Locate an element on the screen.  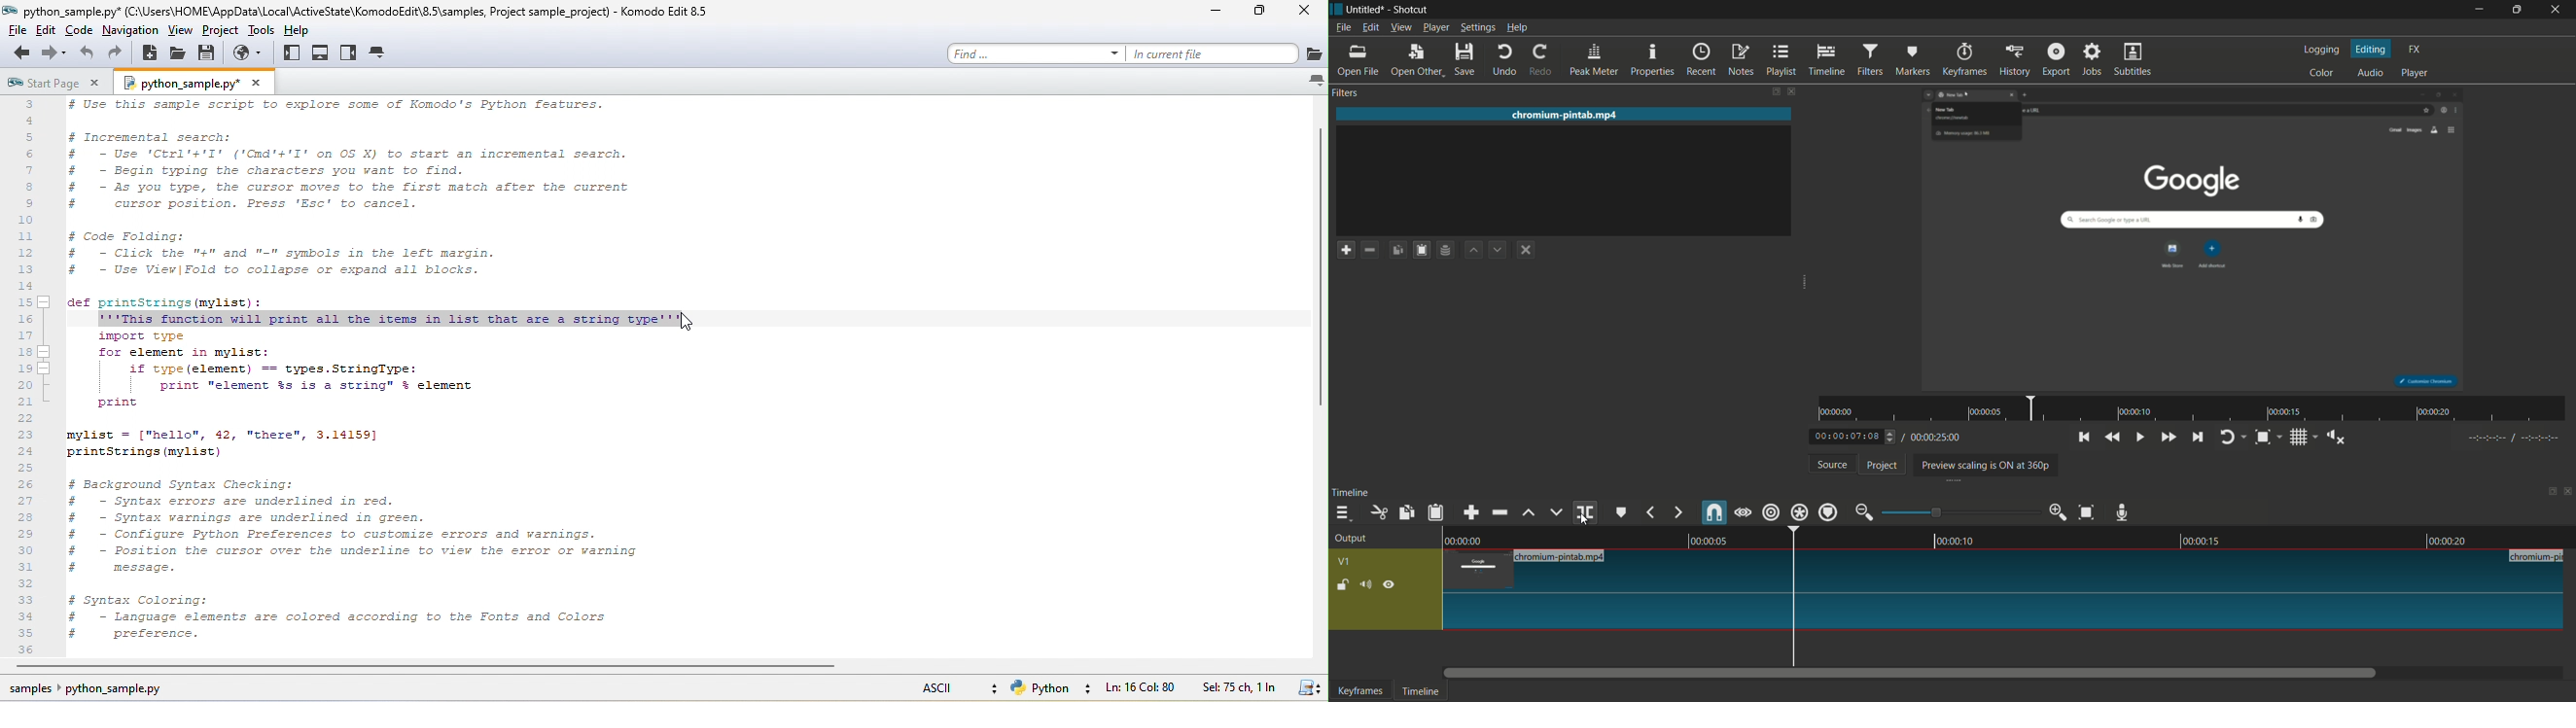
toggle zoom is located at coordinates (2263, 438).